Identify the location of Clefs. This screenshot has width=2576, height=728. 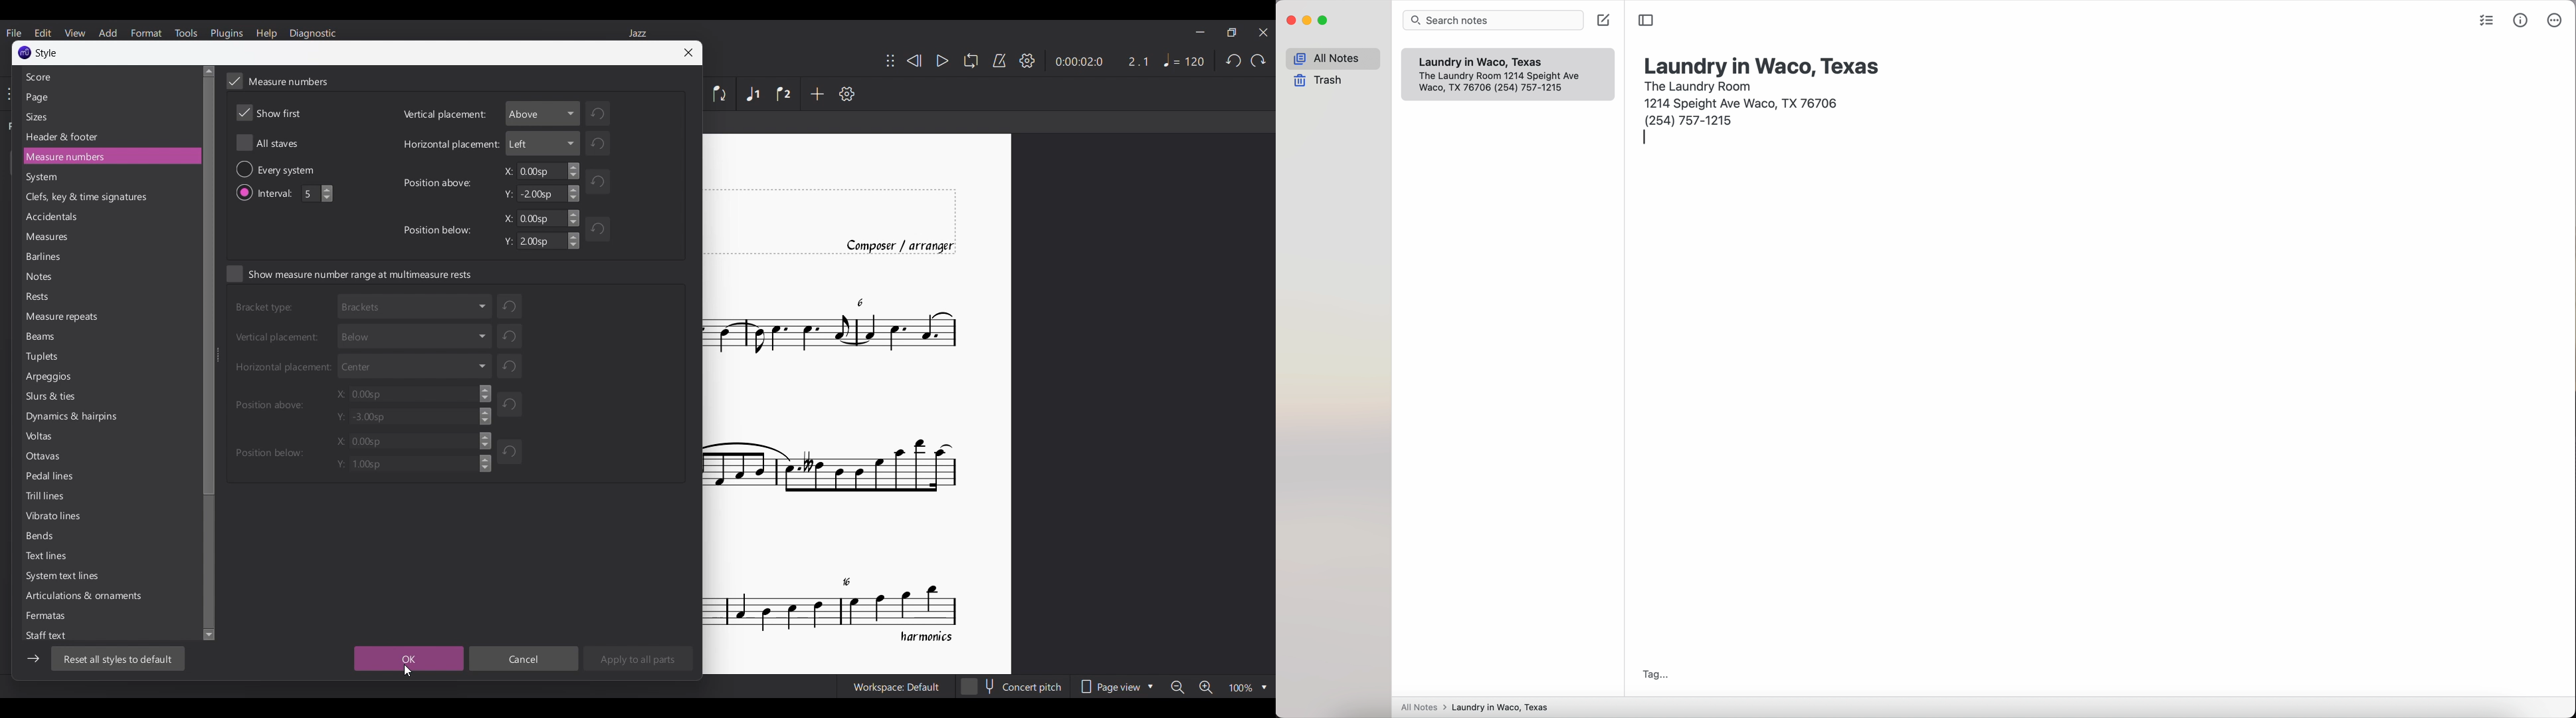
(86, 198).